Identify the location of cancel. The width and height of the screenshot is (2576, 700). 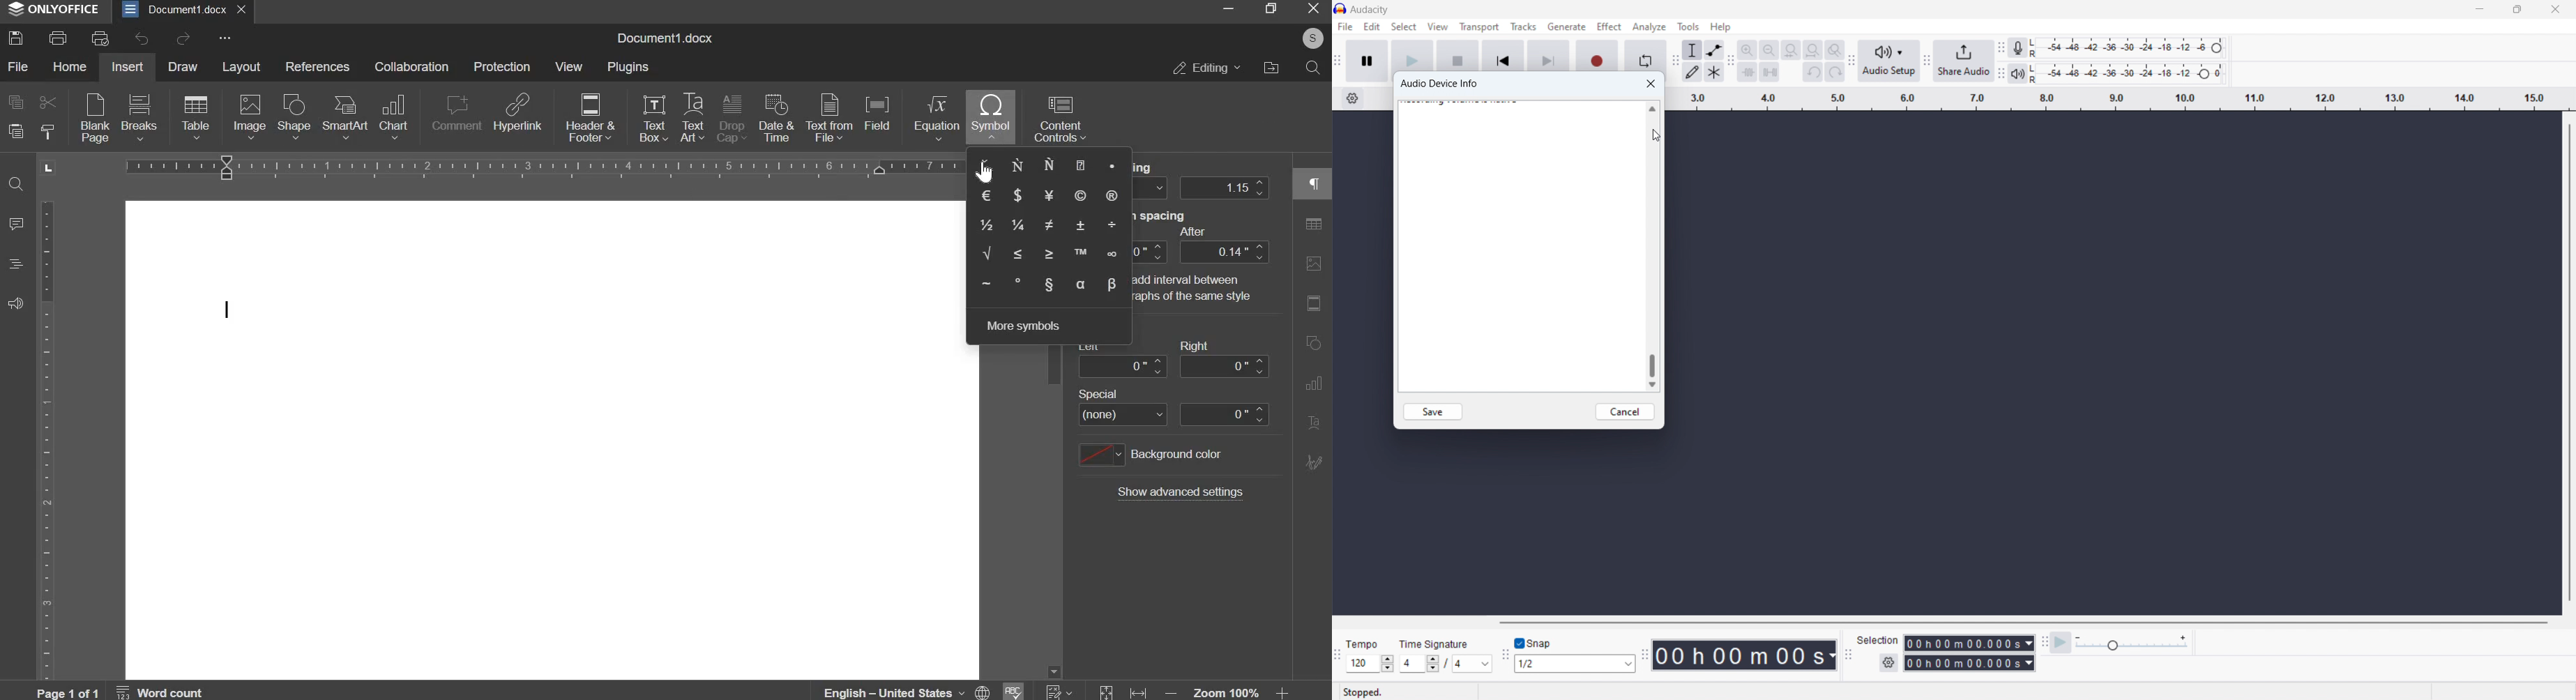
(1626, 412).